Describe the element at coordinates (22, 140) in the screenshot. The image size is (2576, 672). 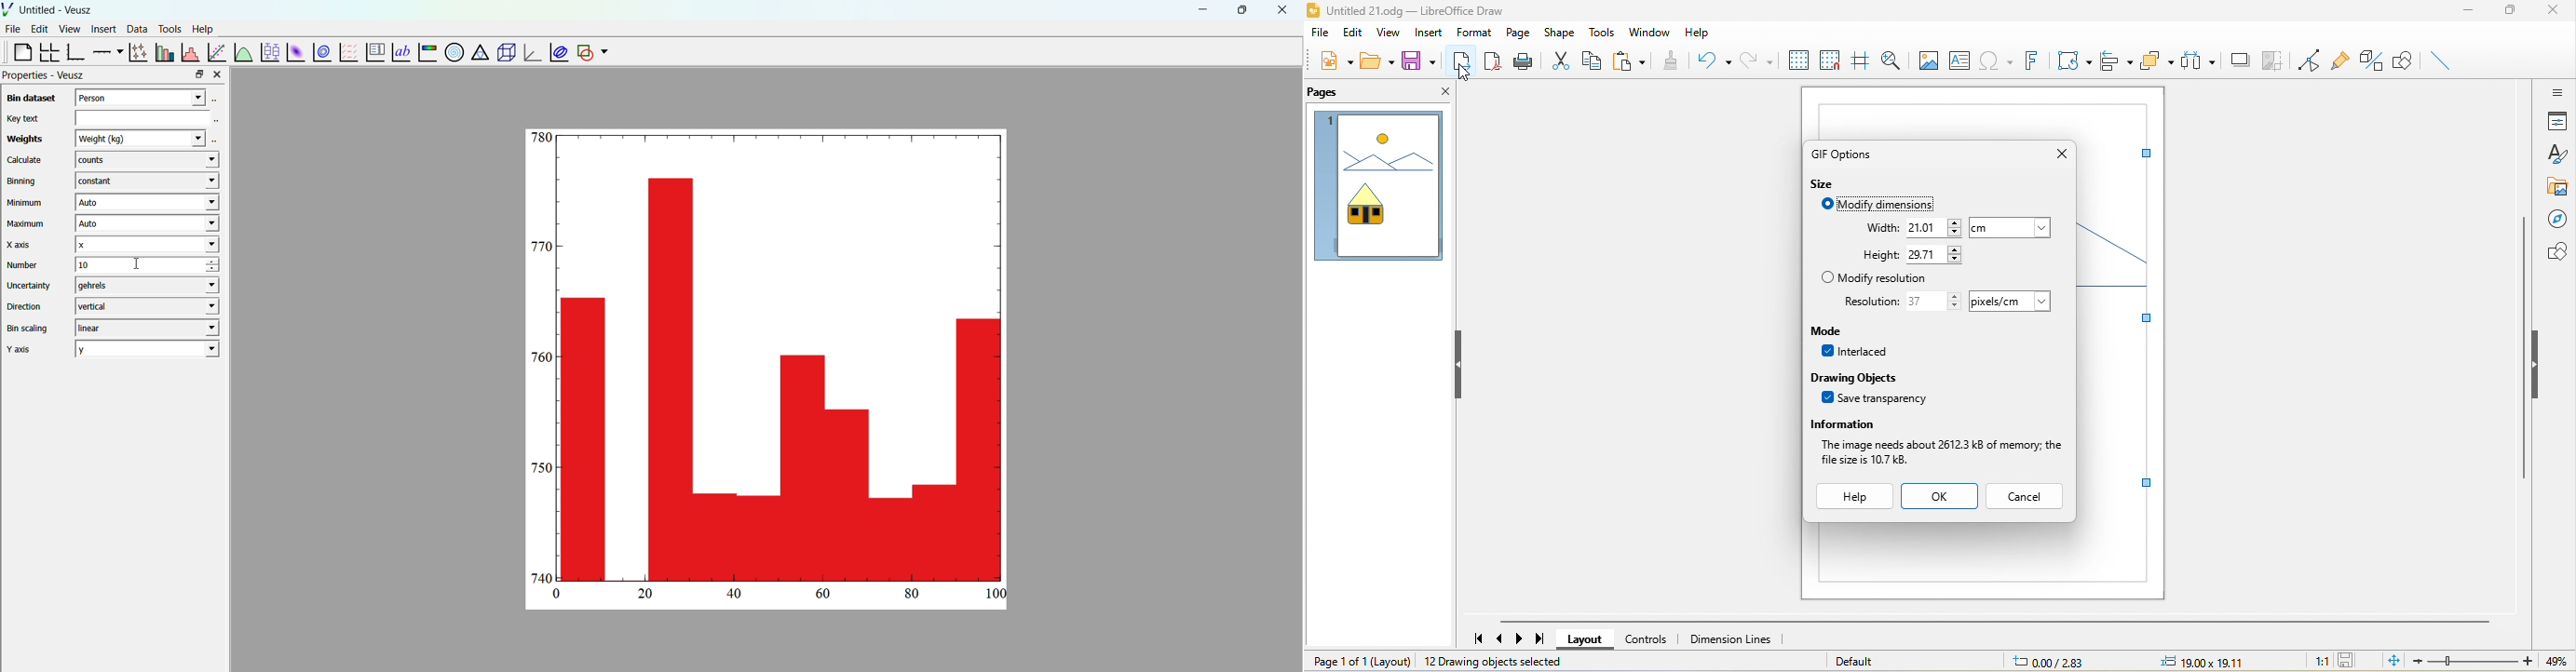
I see `Weights` at that location.